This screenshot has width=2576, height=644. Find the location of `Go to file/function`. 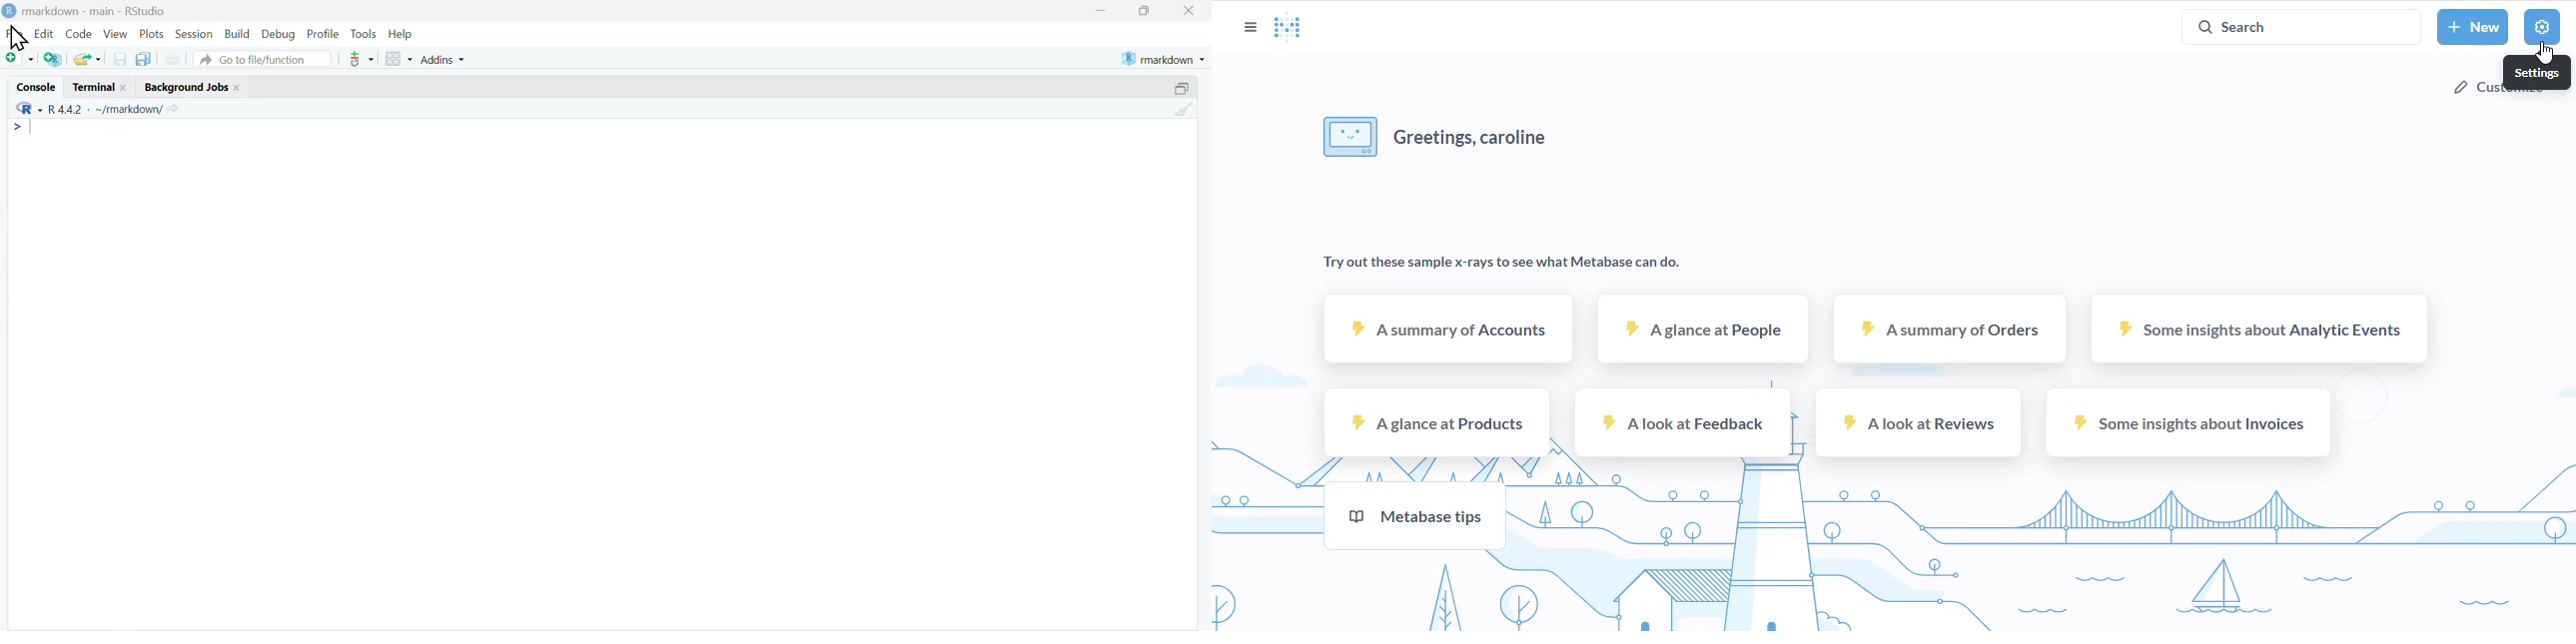

Go to file/function is located at coordinates (262, 58).